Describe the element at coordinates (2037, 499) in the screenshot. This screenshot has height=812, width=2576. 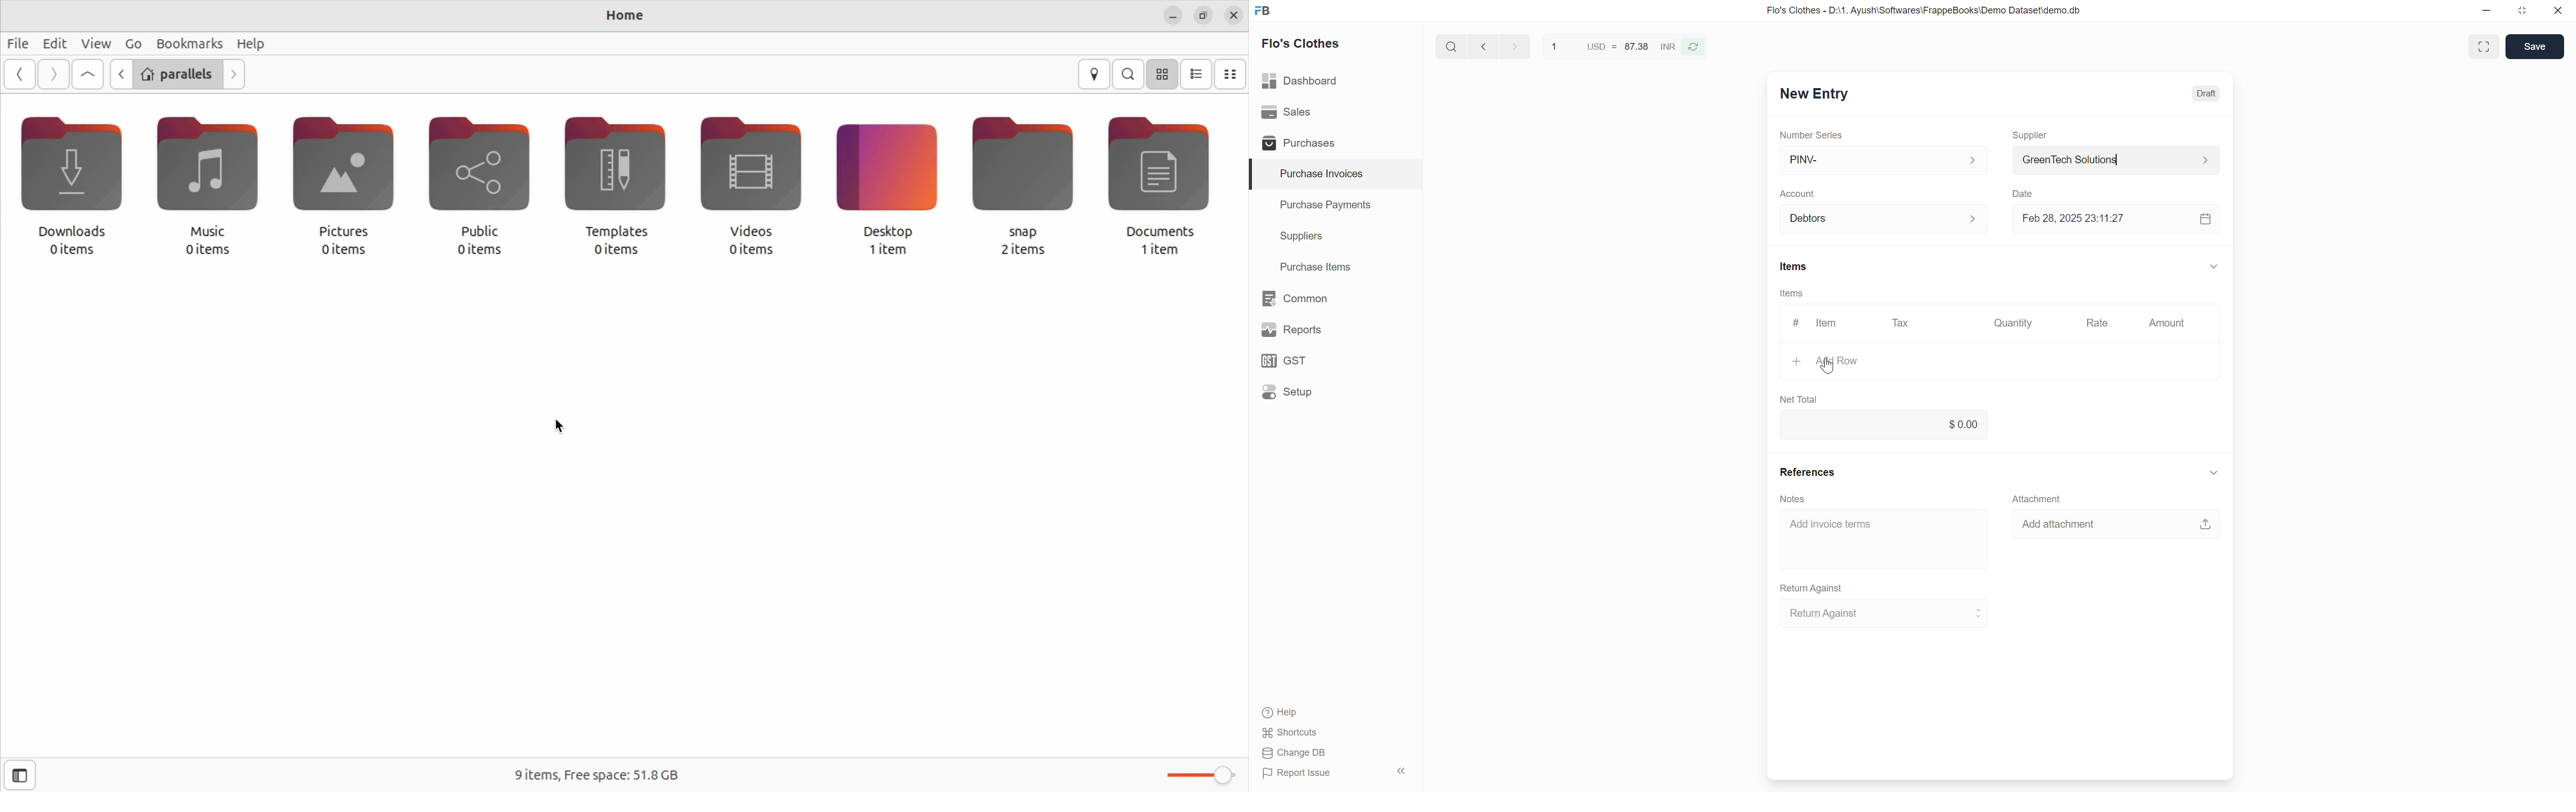
I see `Attachment` at that location.